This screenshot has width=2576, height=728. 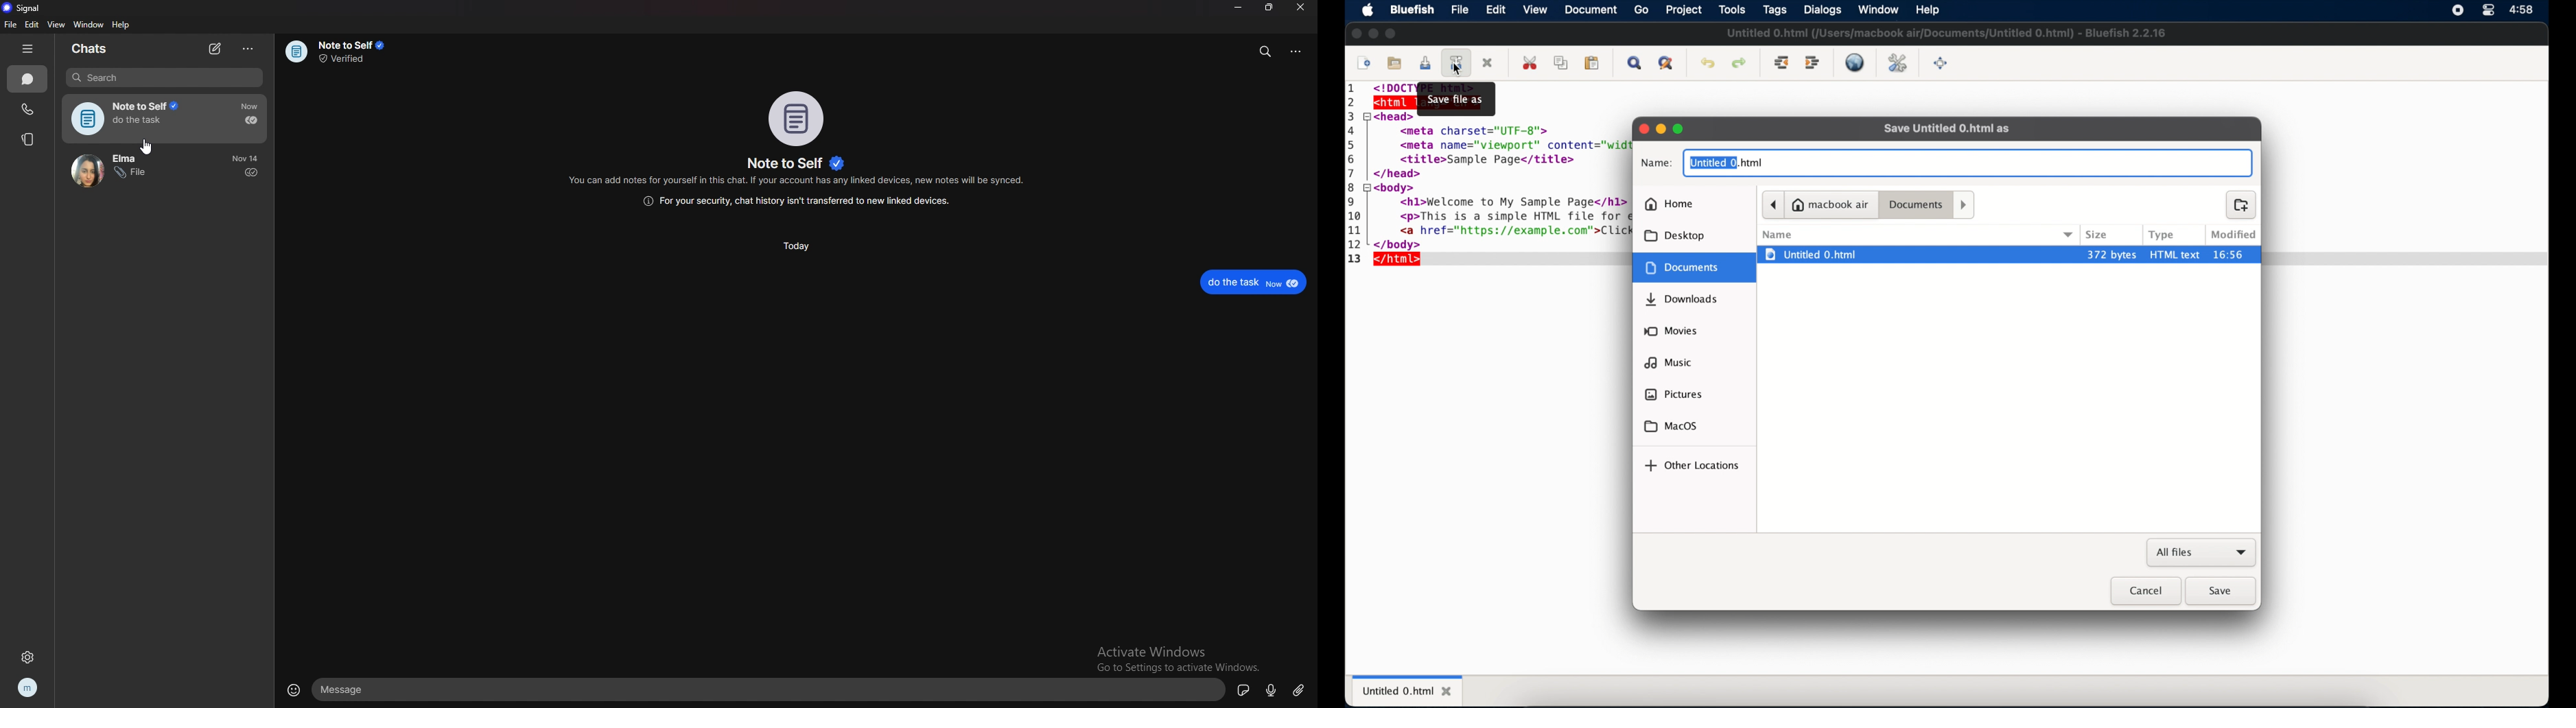 What do you see at coordinates (1354, 172) in the screenshot?
I see `7` at bounding box center [1354, 172].